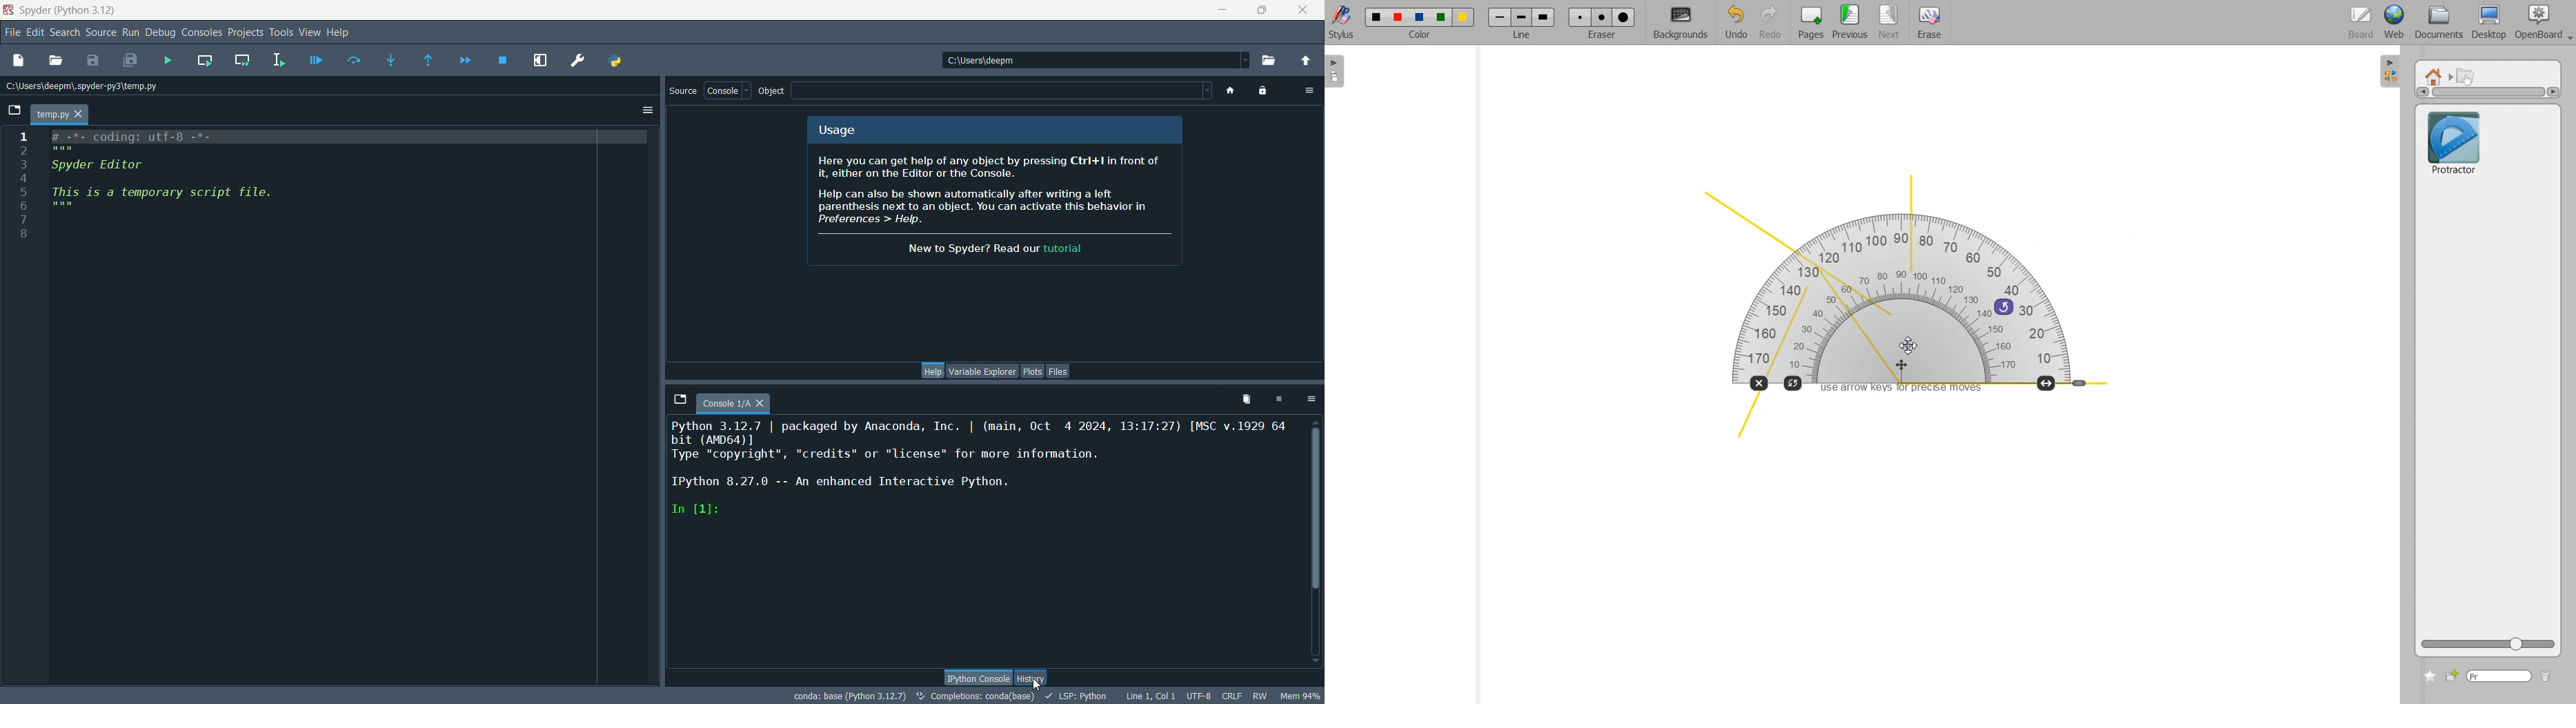 This screenshot has height=728, width=2576. Describe the element at coordinates (22, 190) in the screenshot. I see `line number` at that location.